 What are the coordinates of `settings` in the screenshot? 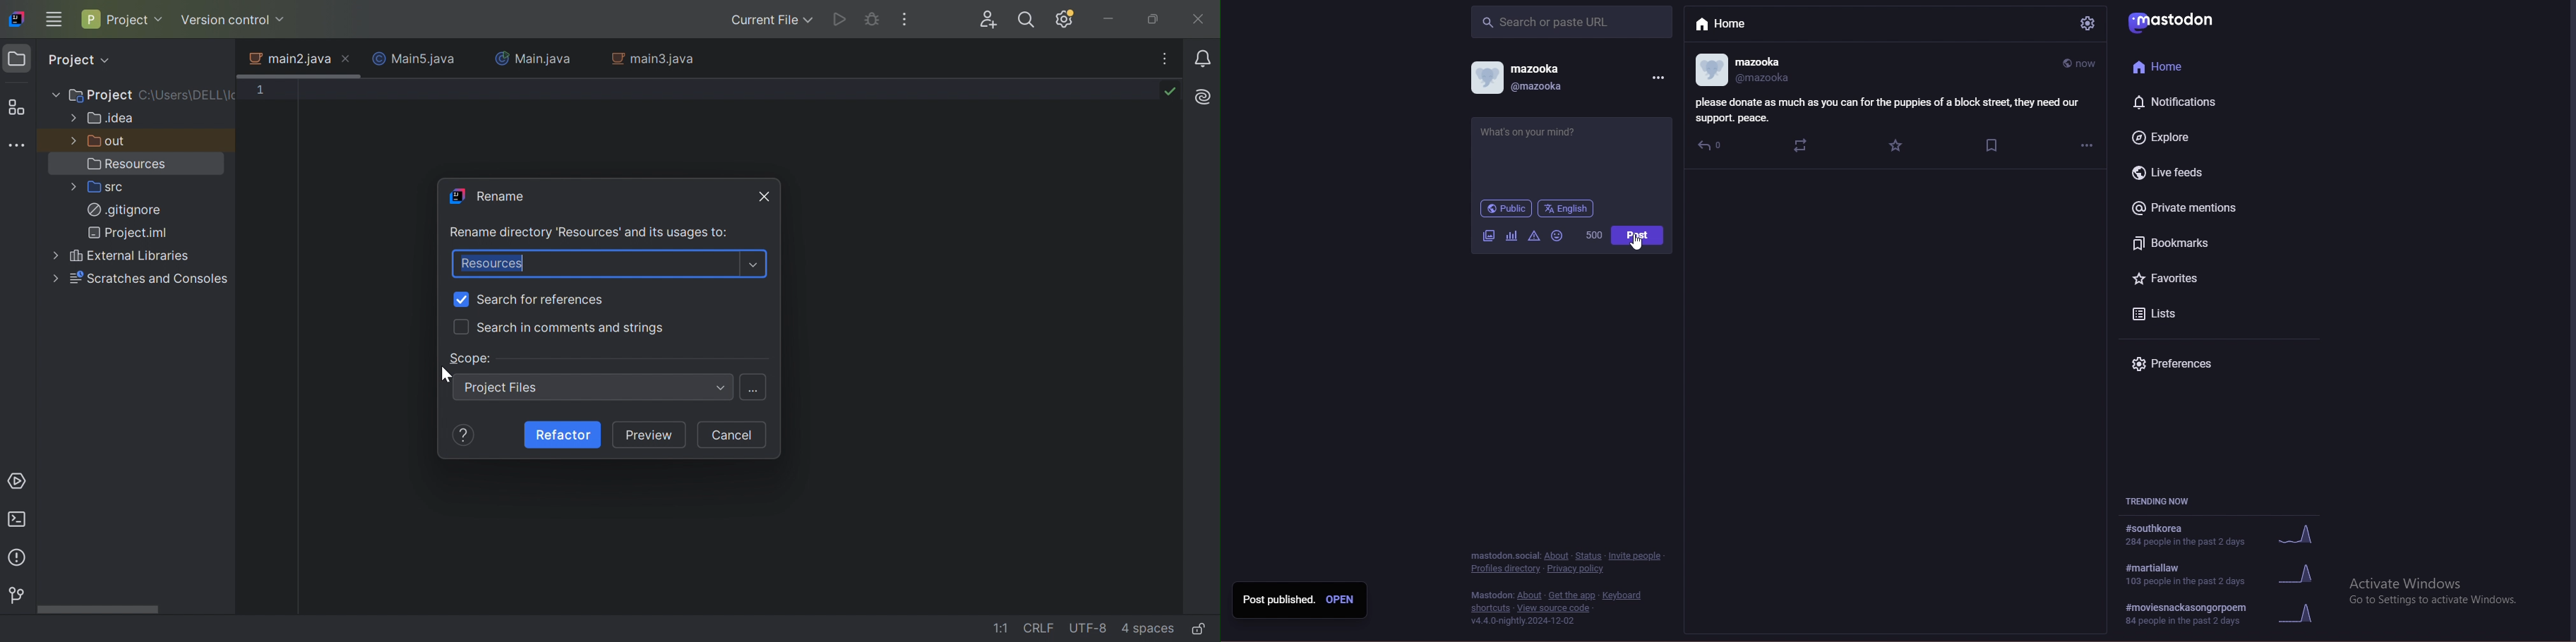 It's located at (2089, 24).